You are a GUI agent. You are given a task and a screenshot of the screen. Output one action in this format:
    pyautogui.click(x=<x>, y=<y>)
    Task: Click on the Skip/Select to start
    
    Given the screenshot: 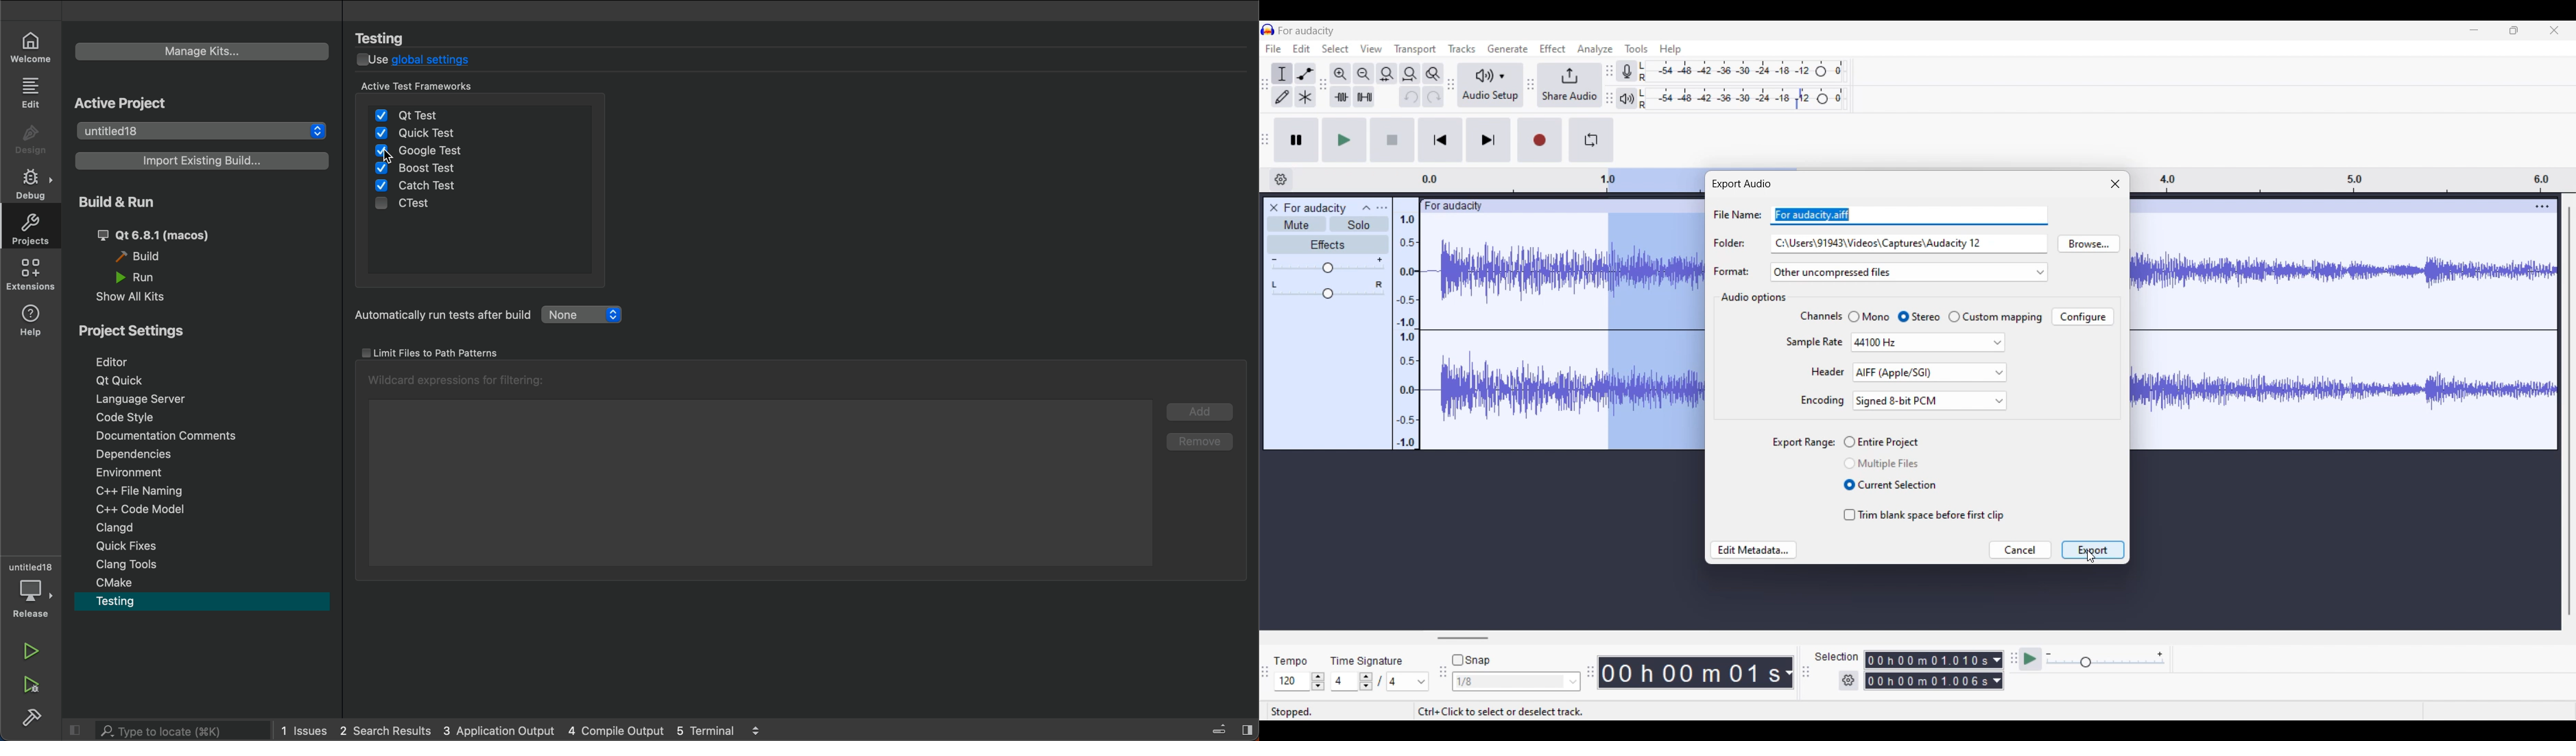 What is the action you would take?
    pyautogui.click(x=1440, y=141)
    